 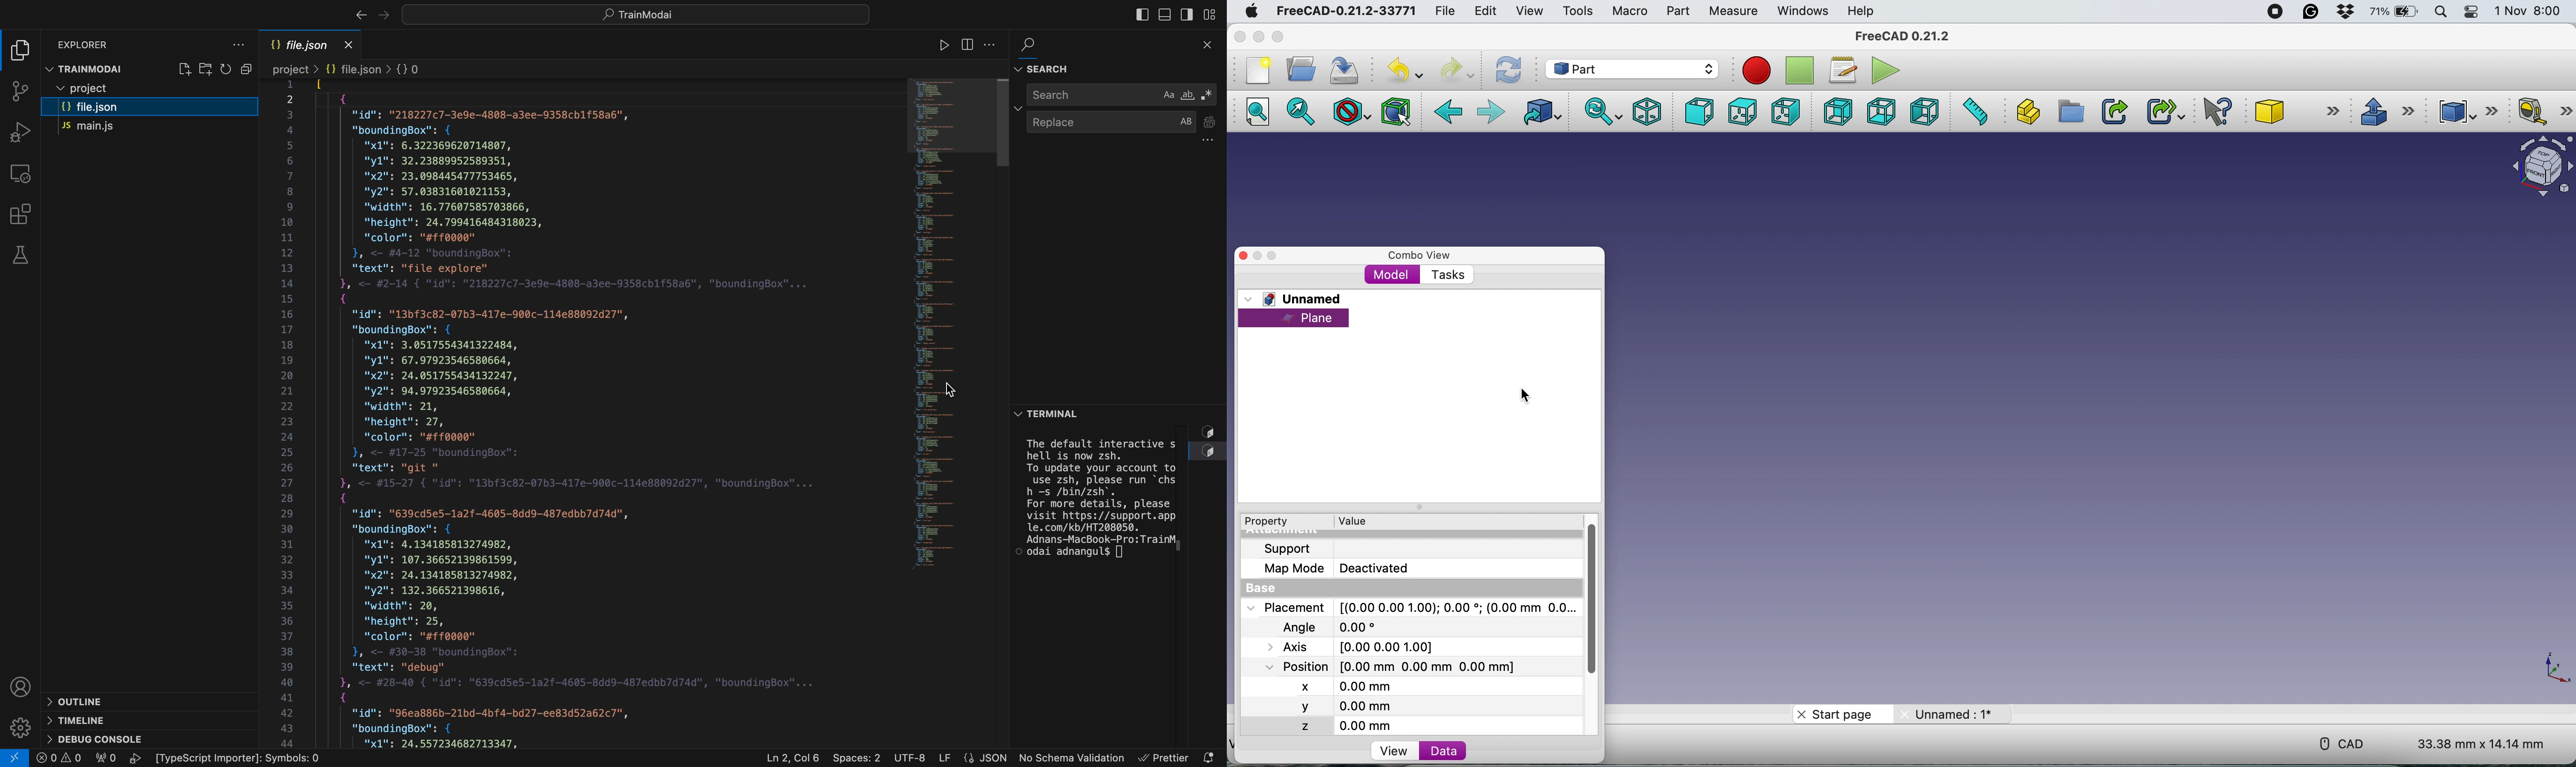 I want to click on grammarly, so click(x=2311, y=13).